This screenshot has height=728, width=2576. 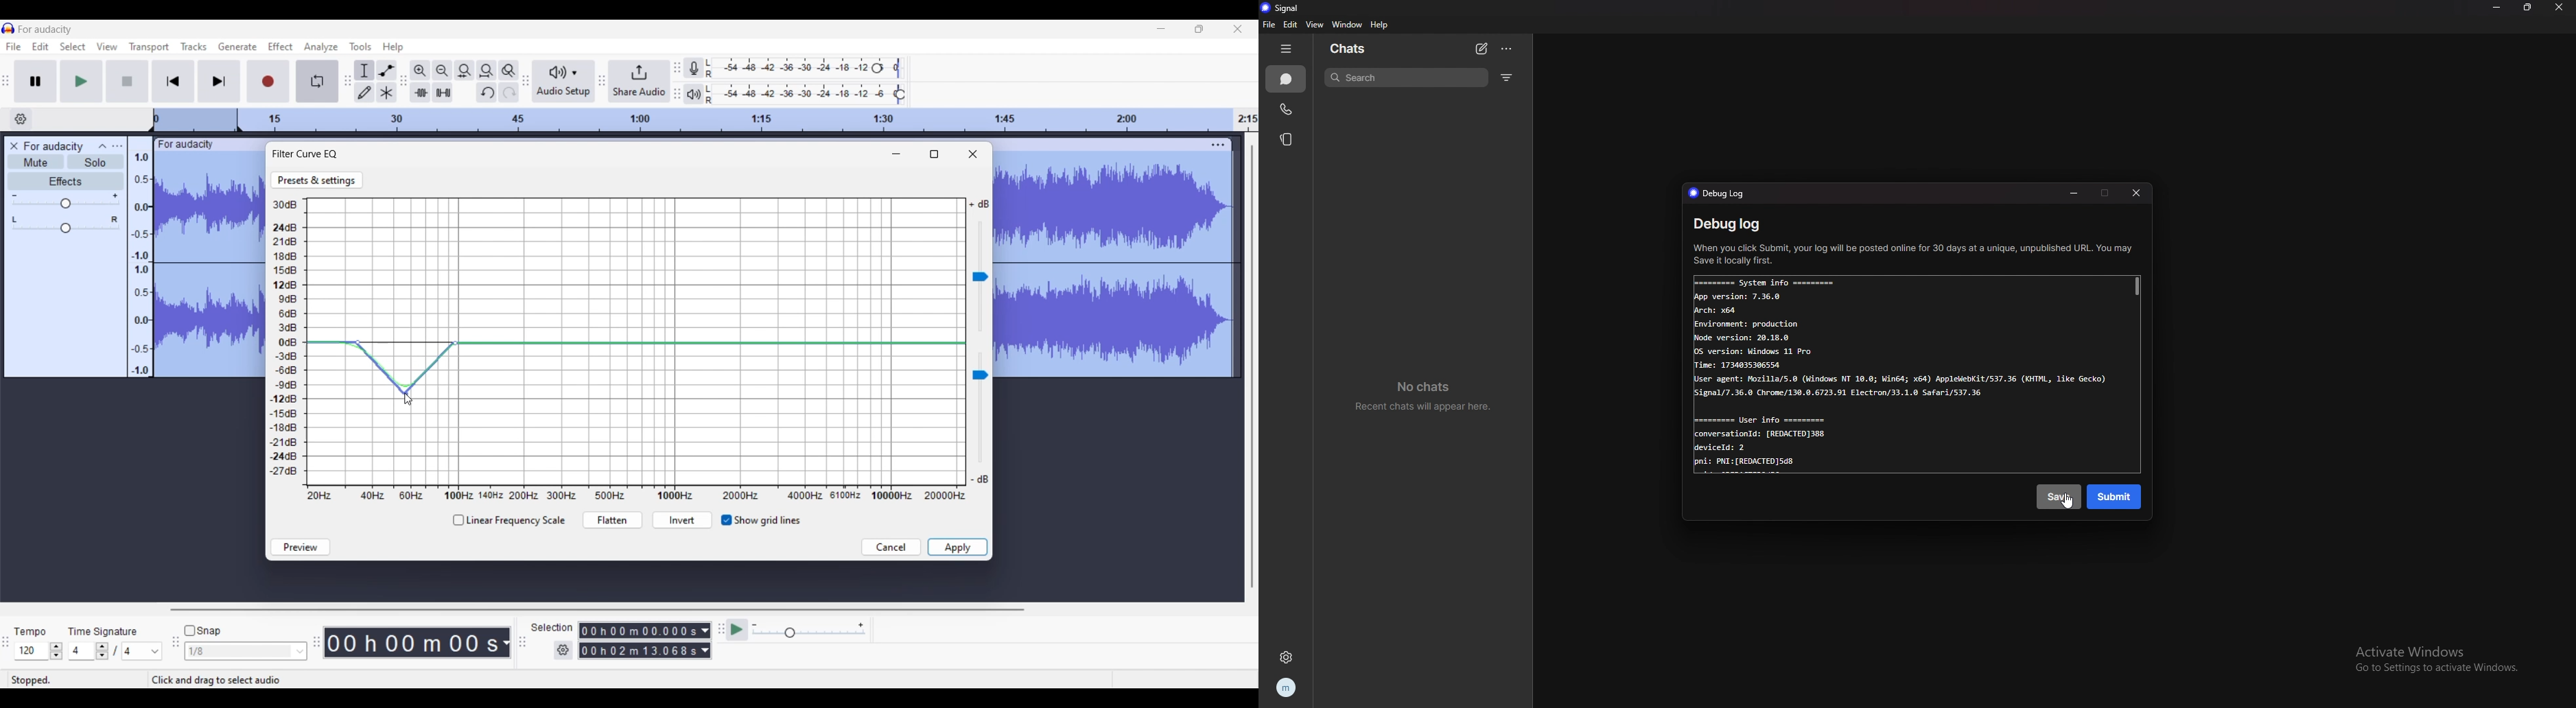 What do you see at coordinates (506, 643) in the screenshot?
I see `Audio record duration` at bounding box center [506, 643].